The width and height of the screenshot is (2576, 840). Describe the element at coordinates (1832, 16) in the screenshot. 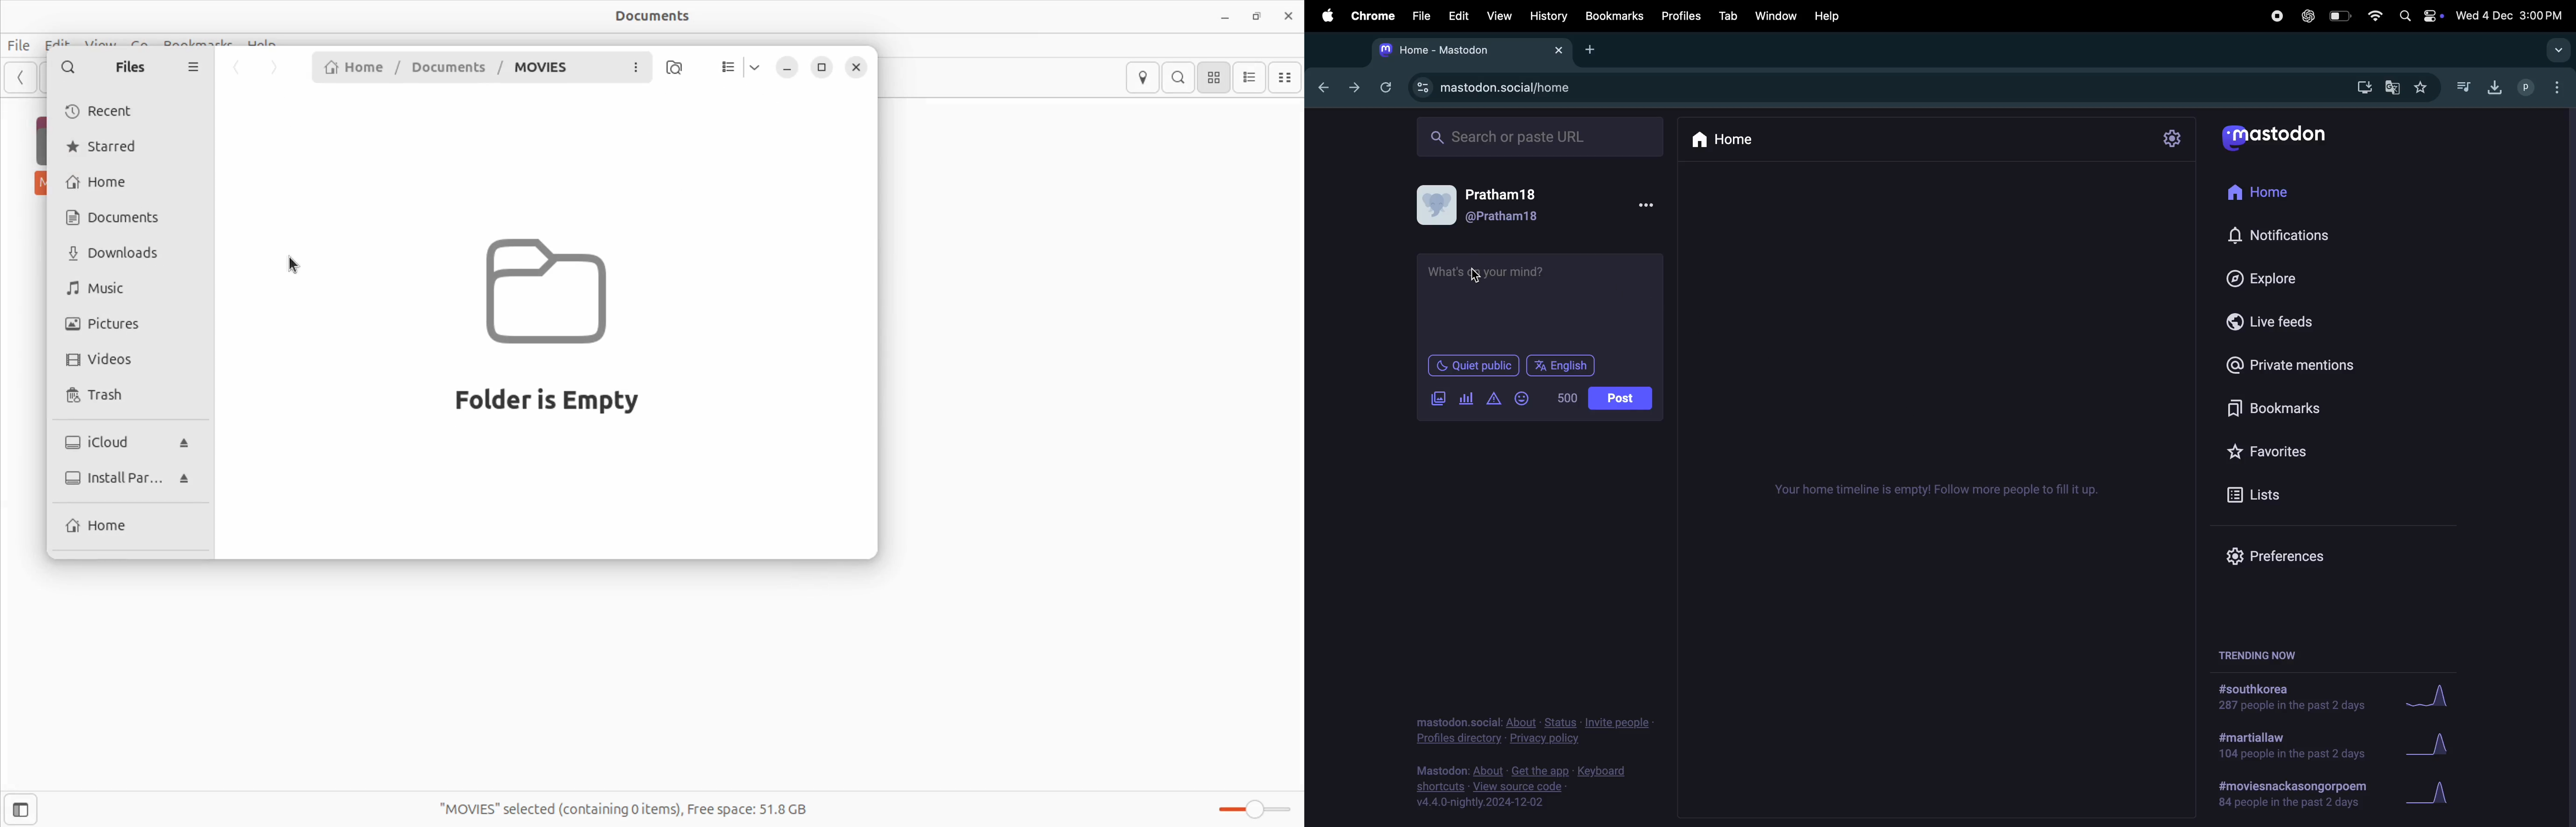

I see `help` at that location.